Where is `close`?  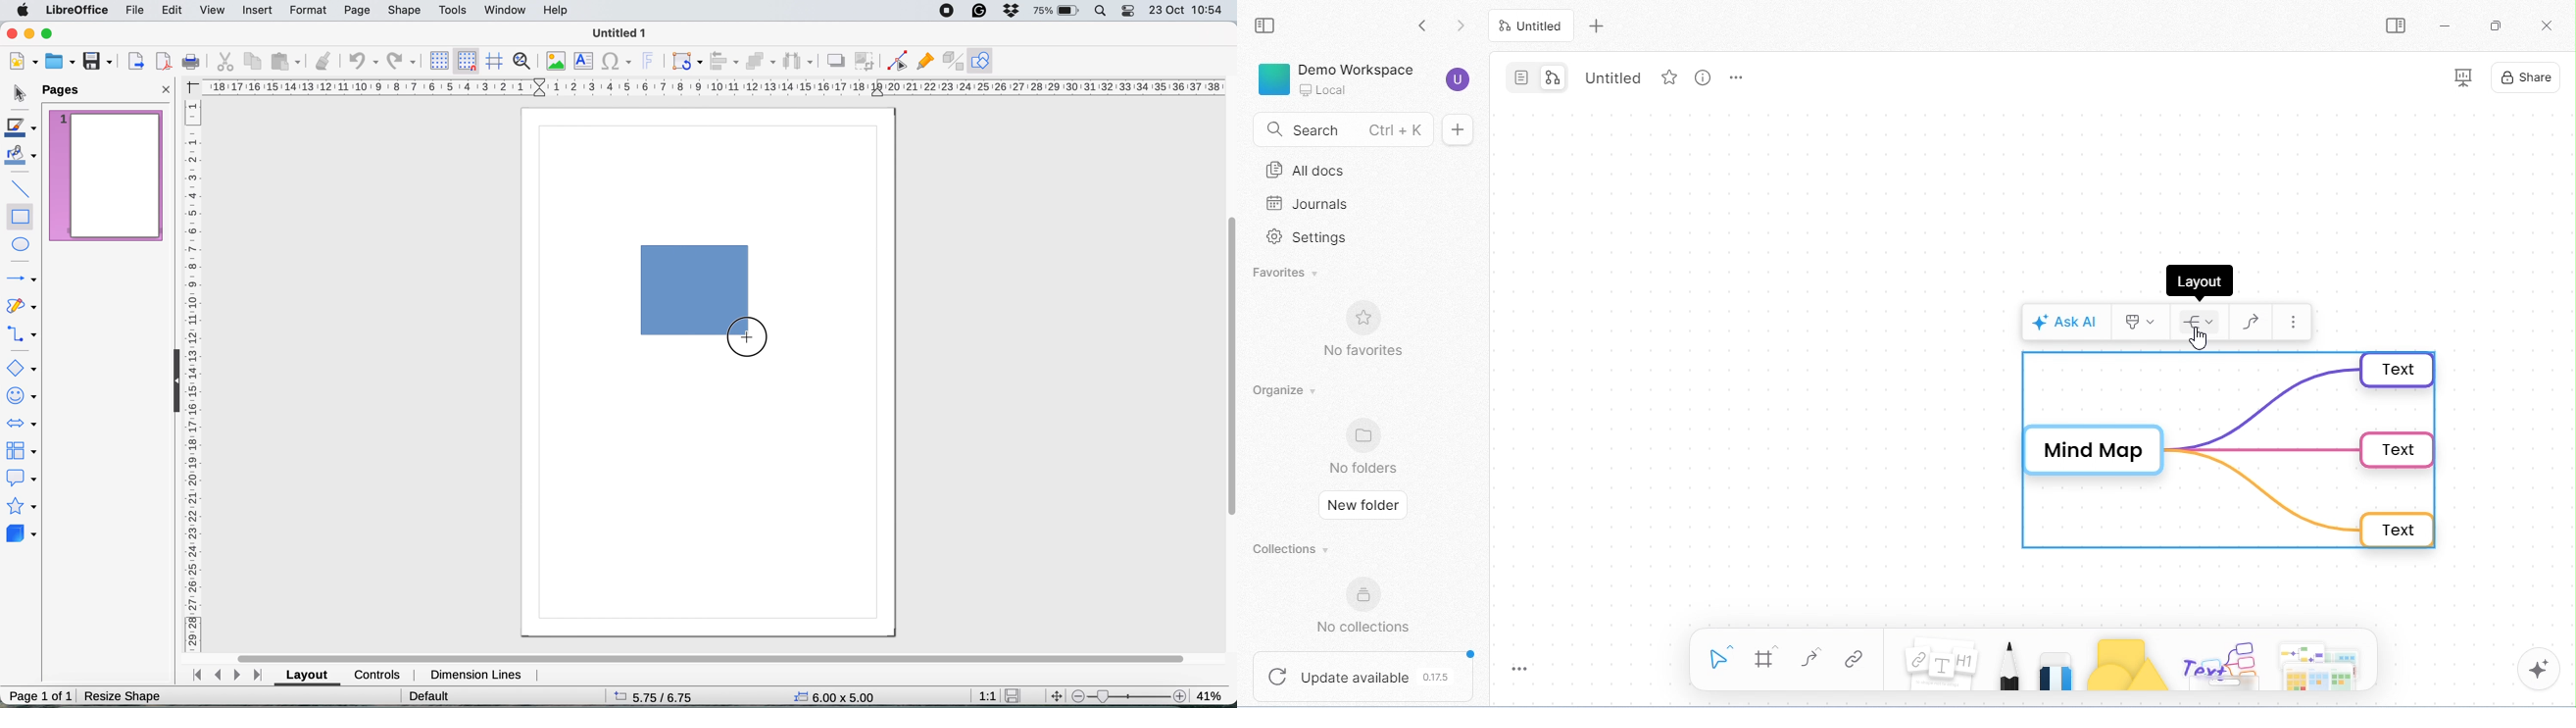
close is located at coordinates (166, 89).